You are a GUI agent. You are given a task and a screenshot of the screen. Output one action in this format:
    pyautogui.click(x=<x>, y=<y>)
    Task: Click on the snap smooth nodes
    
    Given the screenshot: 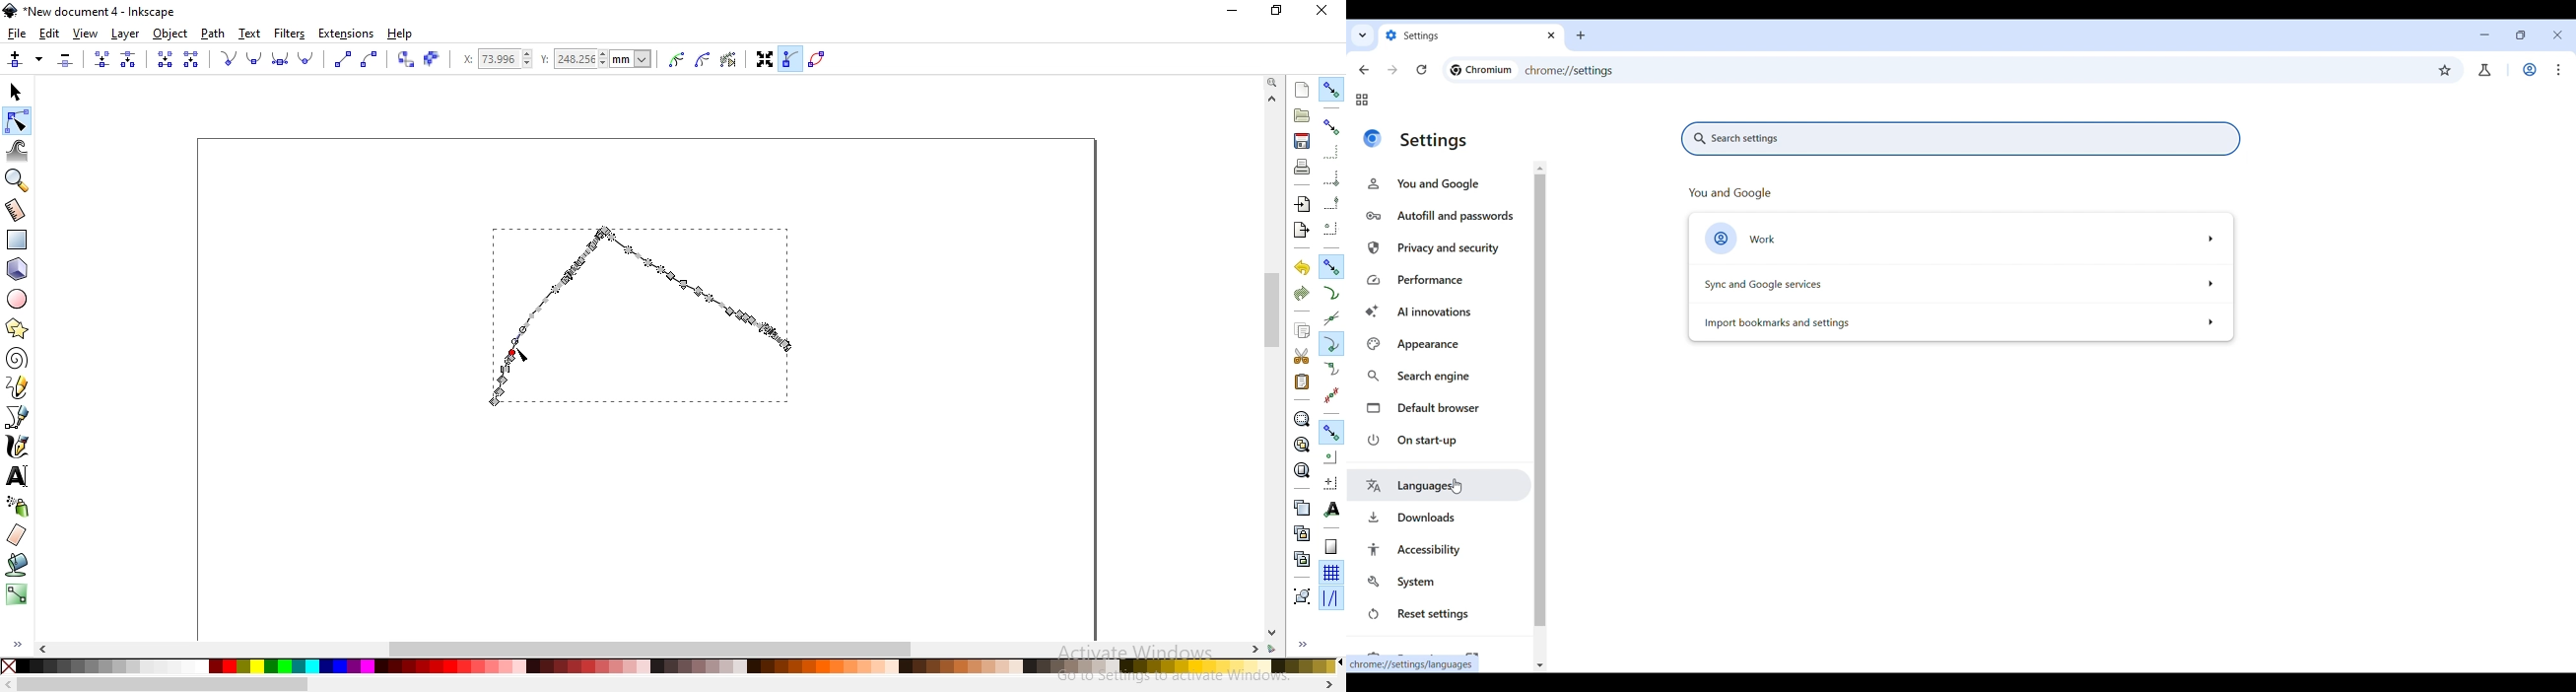 What is the action you would take?
    pyautogui.click(x=1331, y=370)
    